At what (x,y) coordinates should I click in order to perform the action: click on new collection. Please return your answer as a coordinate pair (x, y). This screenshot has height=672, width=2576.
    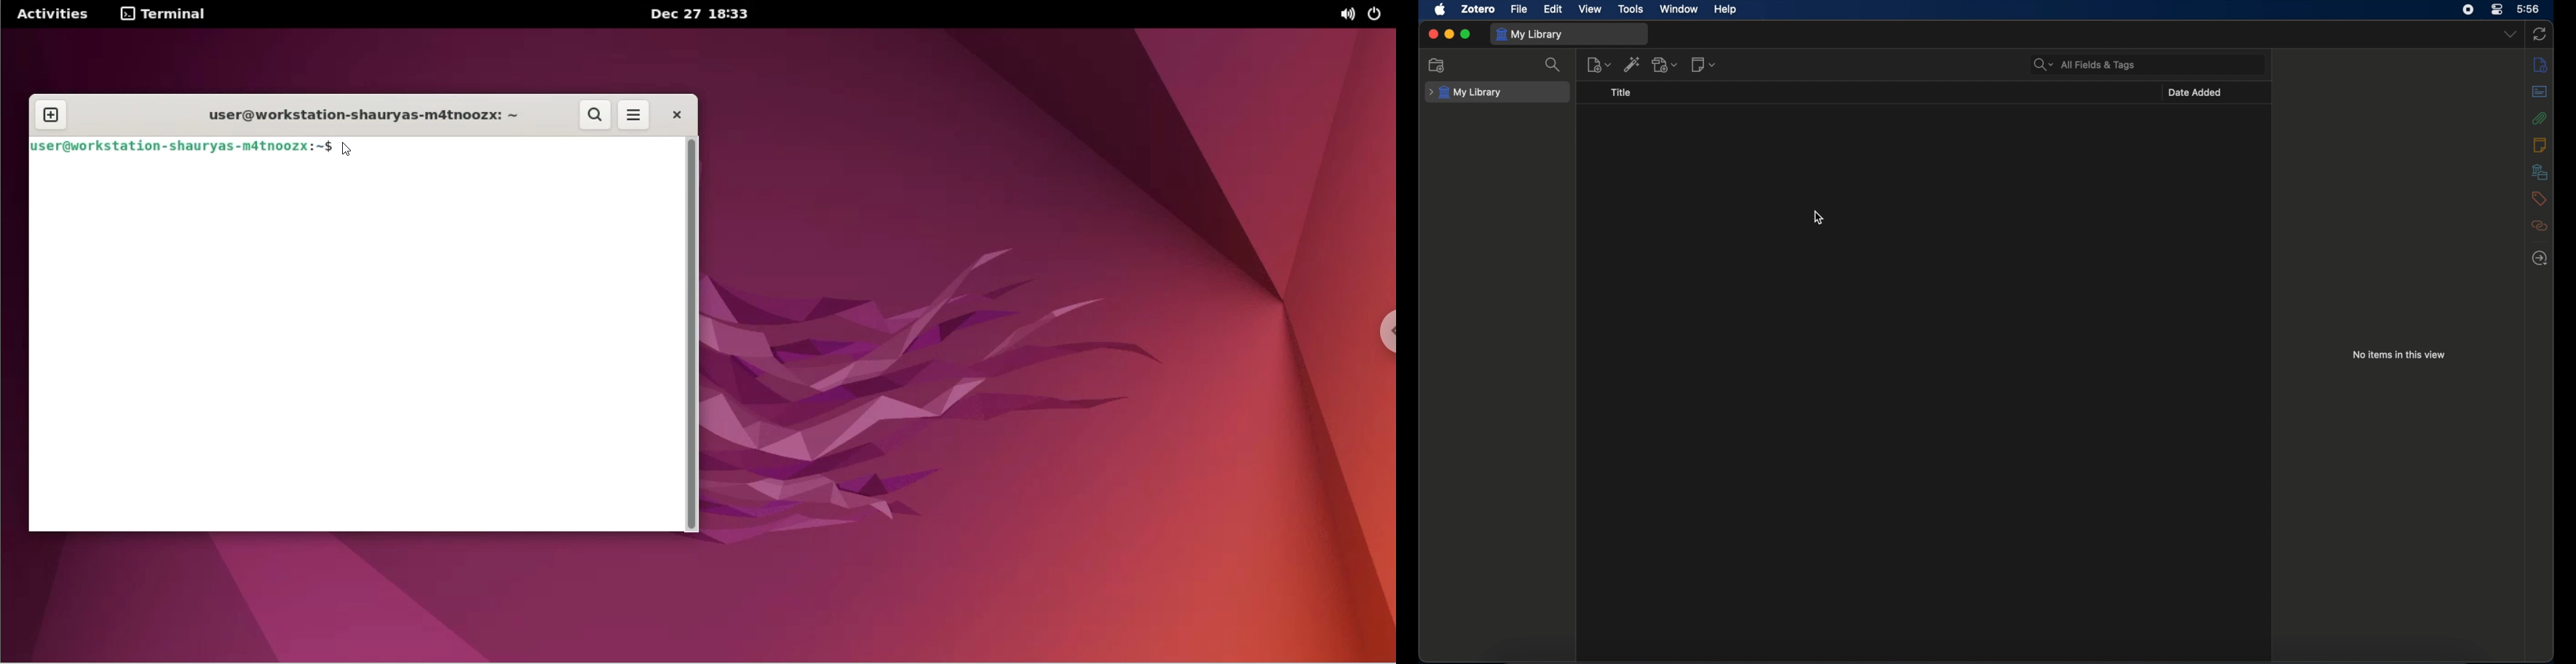
    Looking at the image, I should click on (1437, 66).